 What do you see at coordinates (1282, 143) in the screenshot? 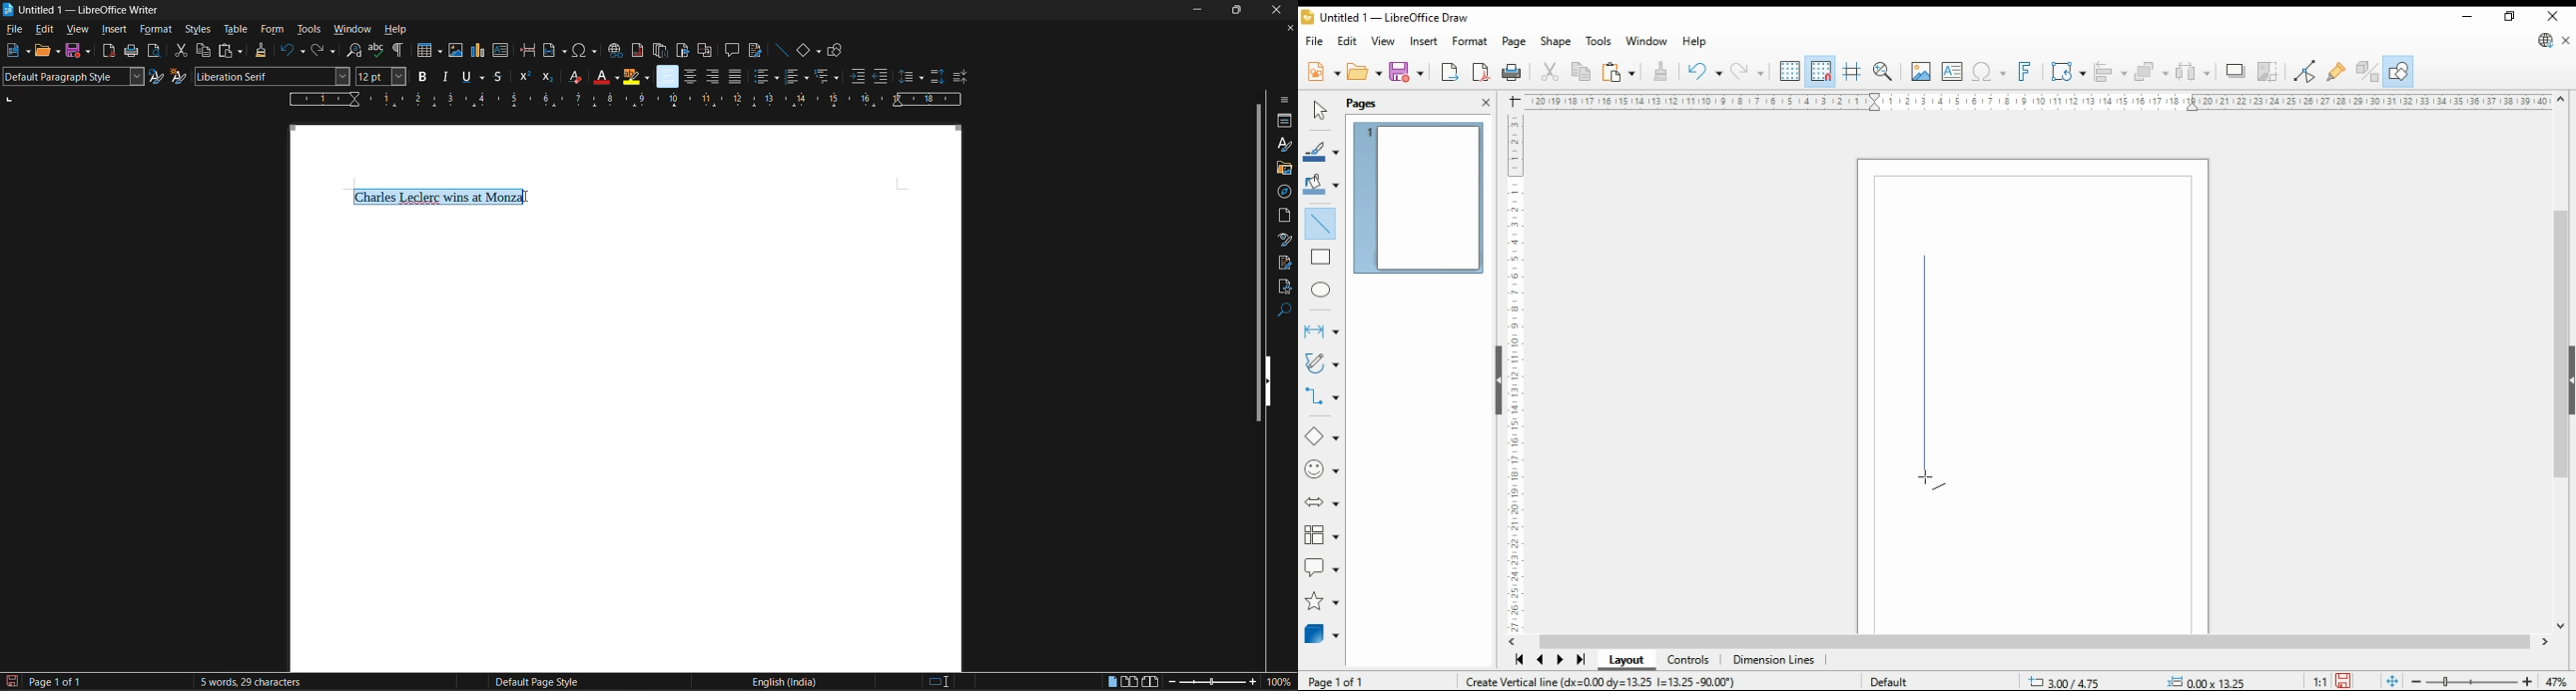
I see `styles` at bounding box center [1282, 143].